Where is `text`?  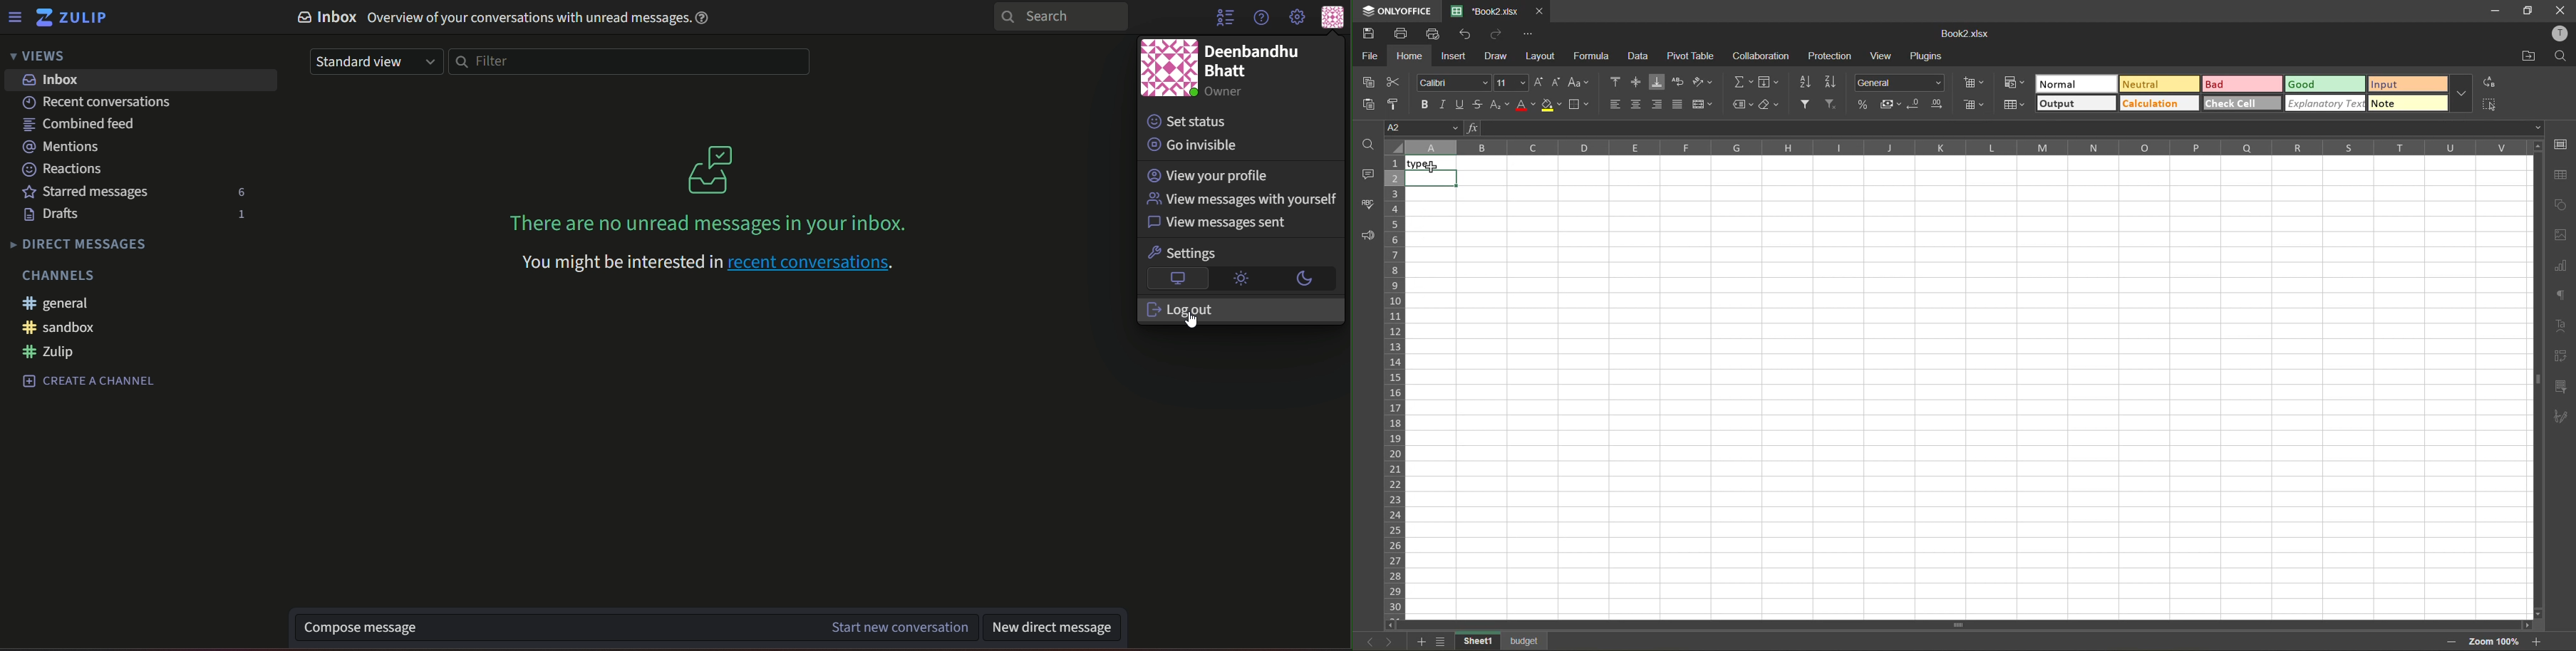
text is located at coordinates (1057, 627).